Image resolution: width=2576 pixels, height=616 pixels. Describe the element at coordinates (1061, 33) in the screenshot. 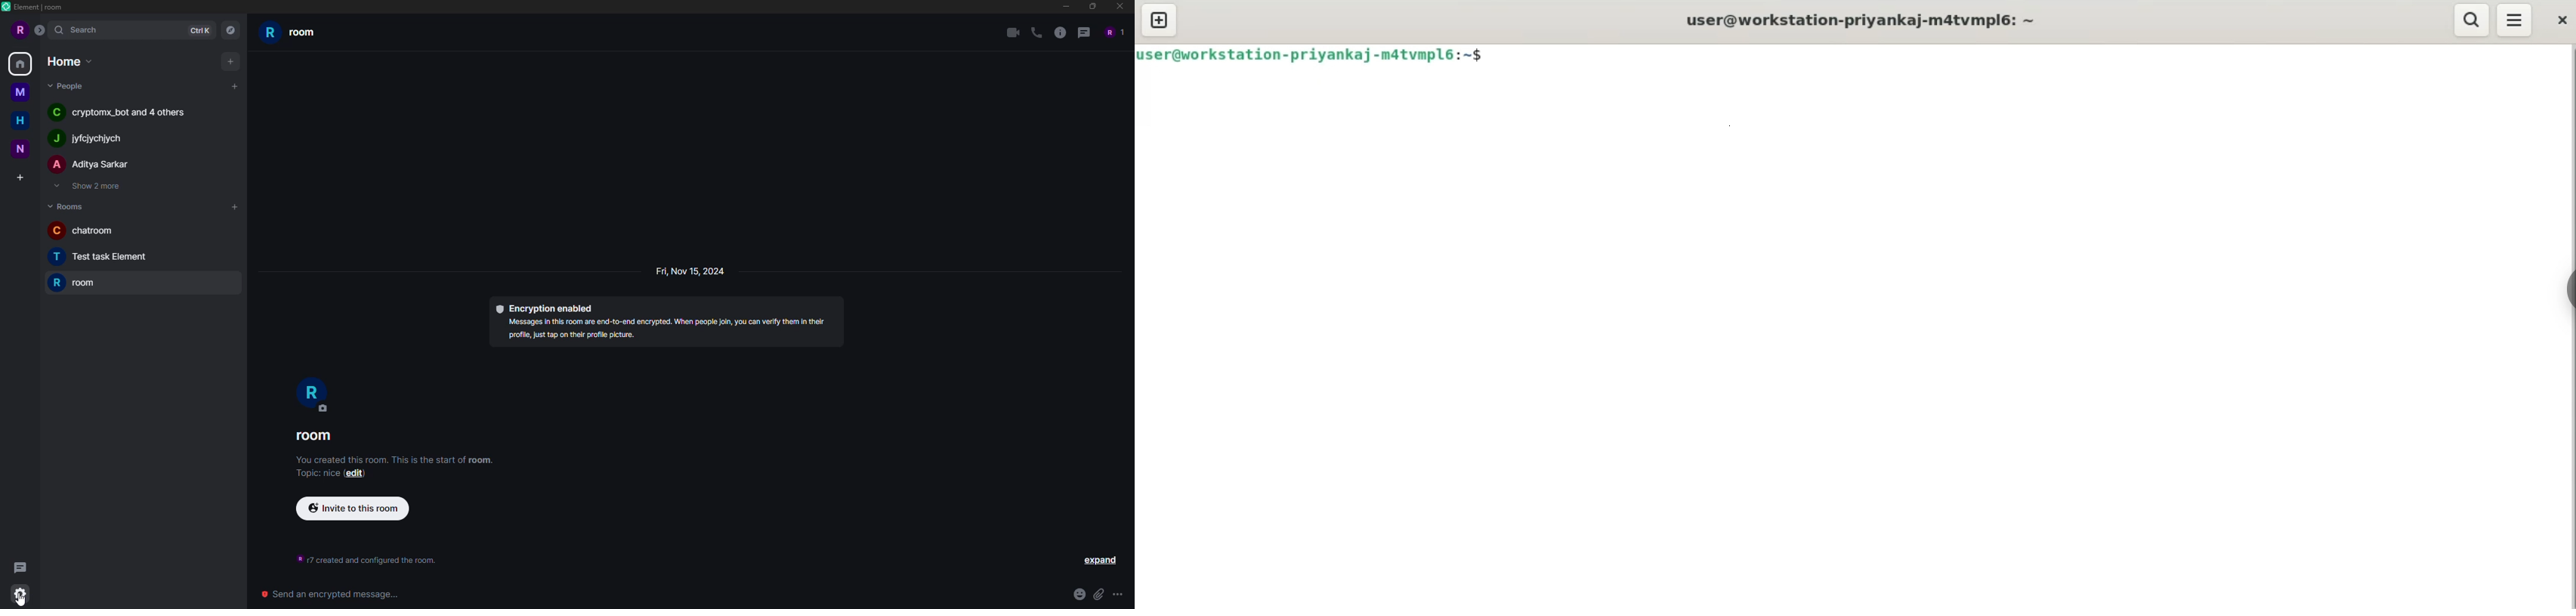

I see `info` at that location.